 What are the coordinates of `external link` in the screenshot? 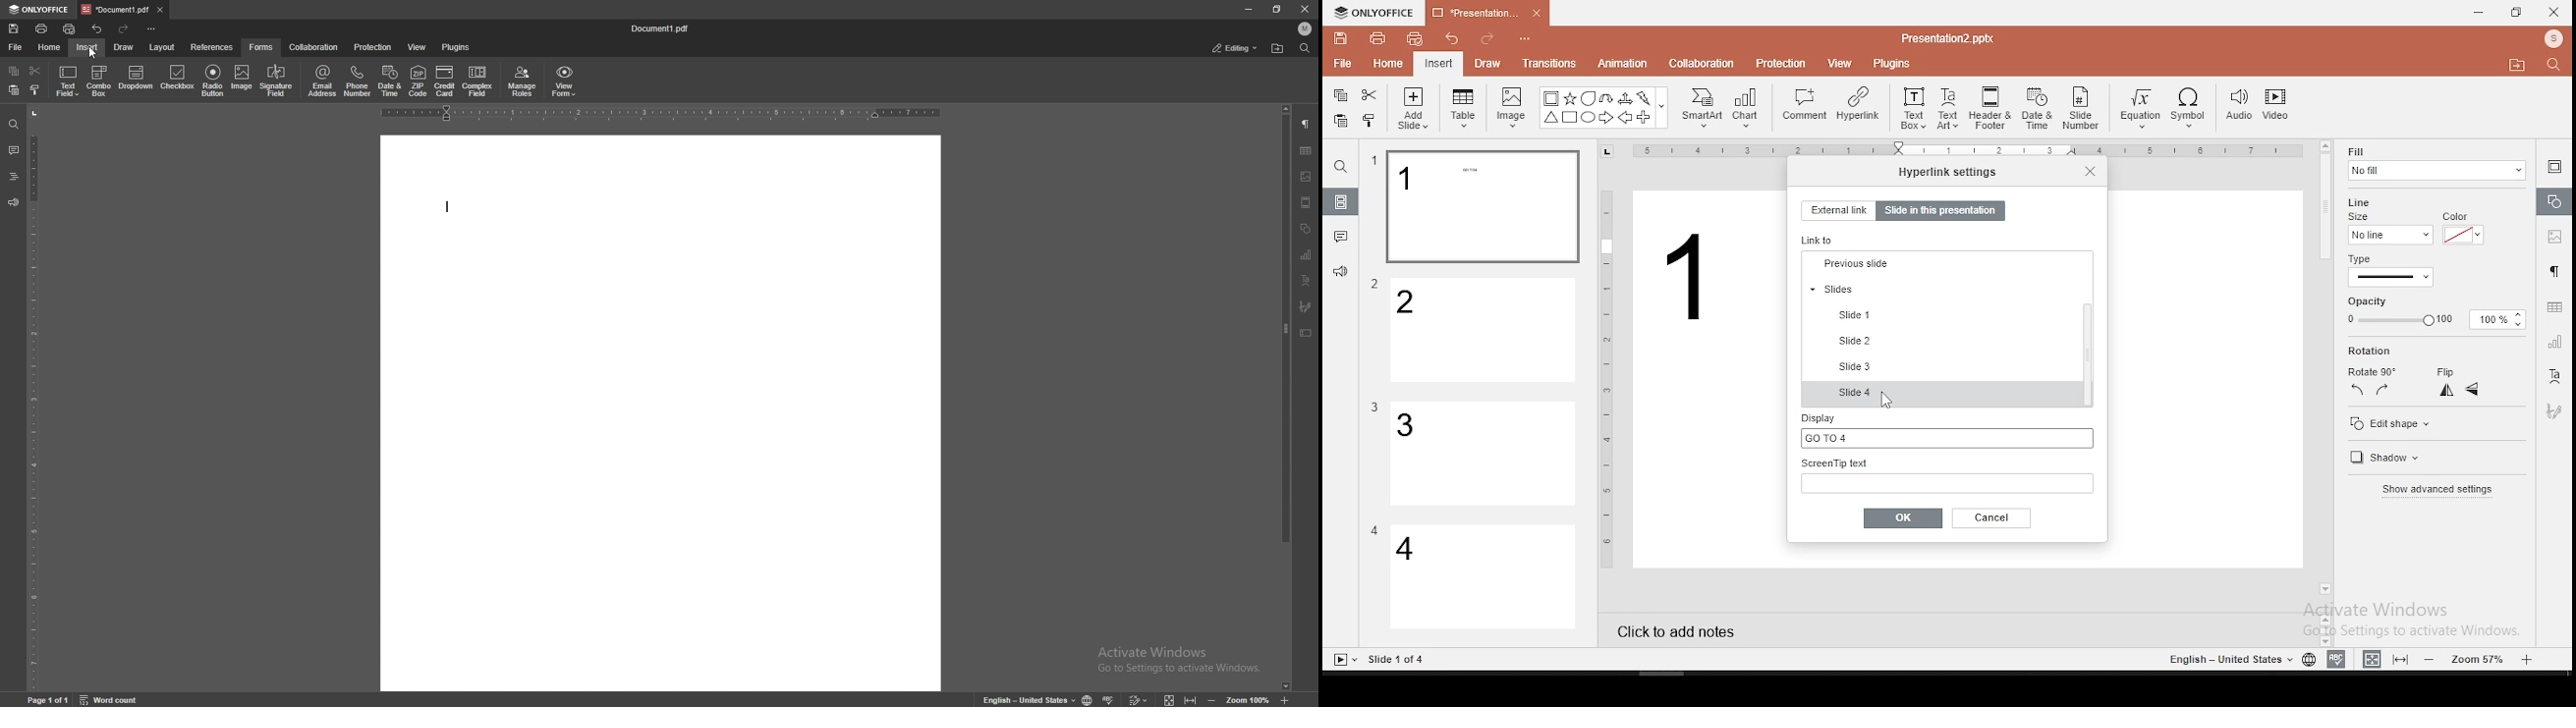 It's located at (1837, 210).